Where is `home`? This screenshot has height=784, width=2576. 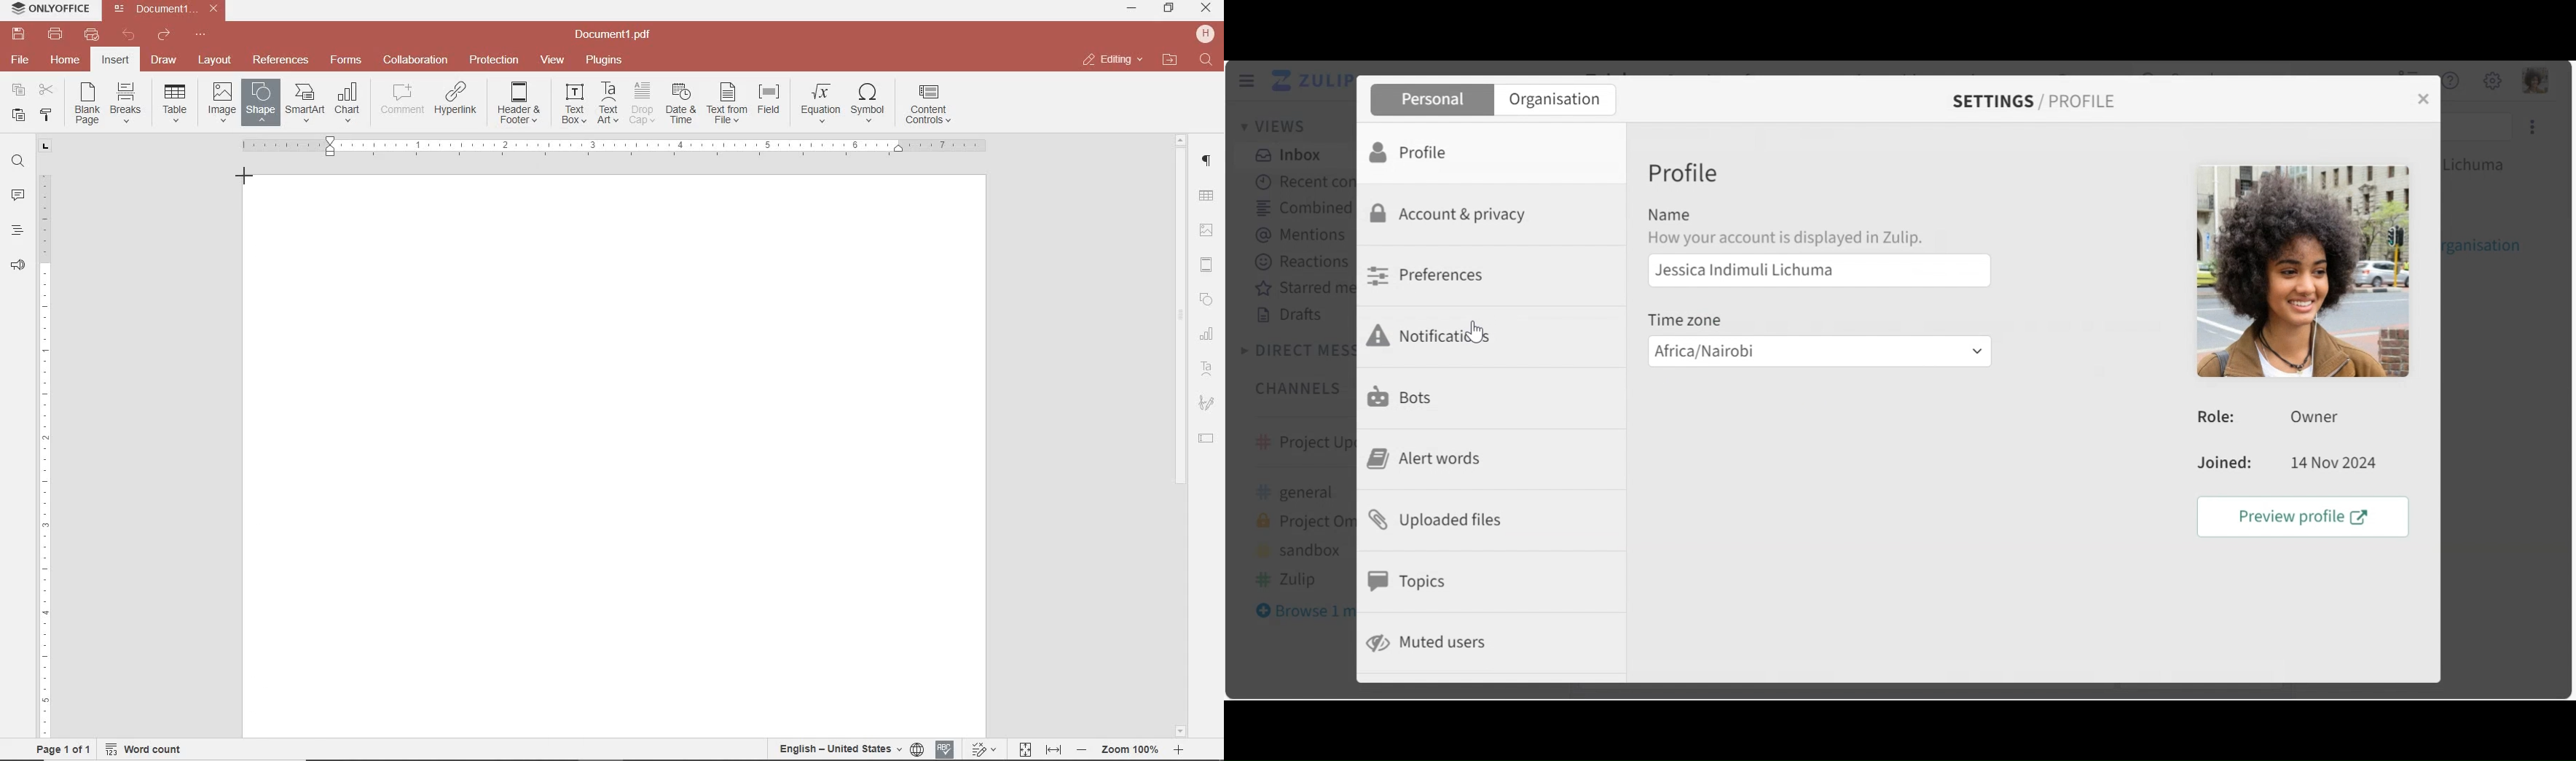
home is located at coordinates (63, 59).